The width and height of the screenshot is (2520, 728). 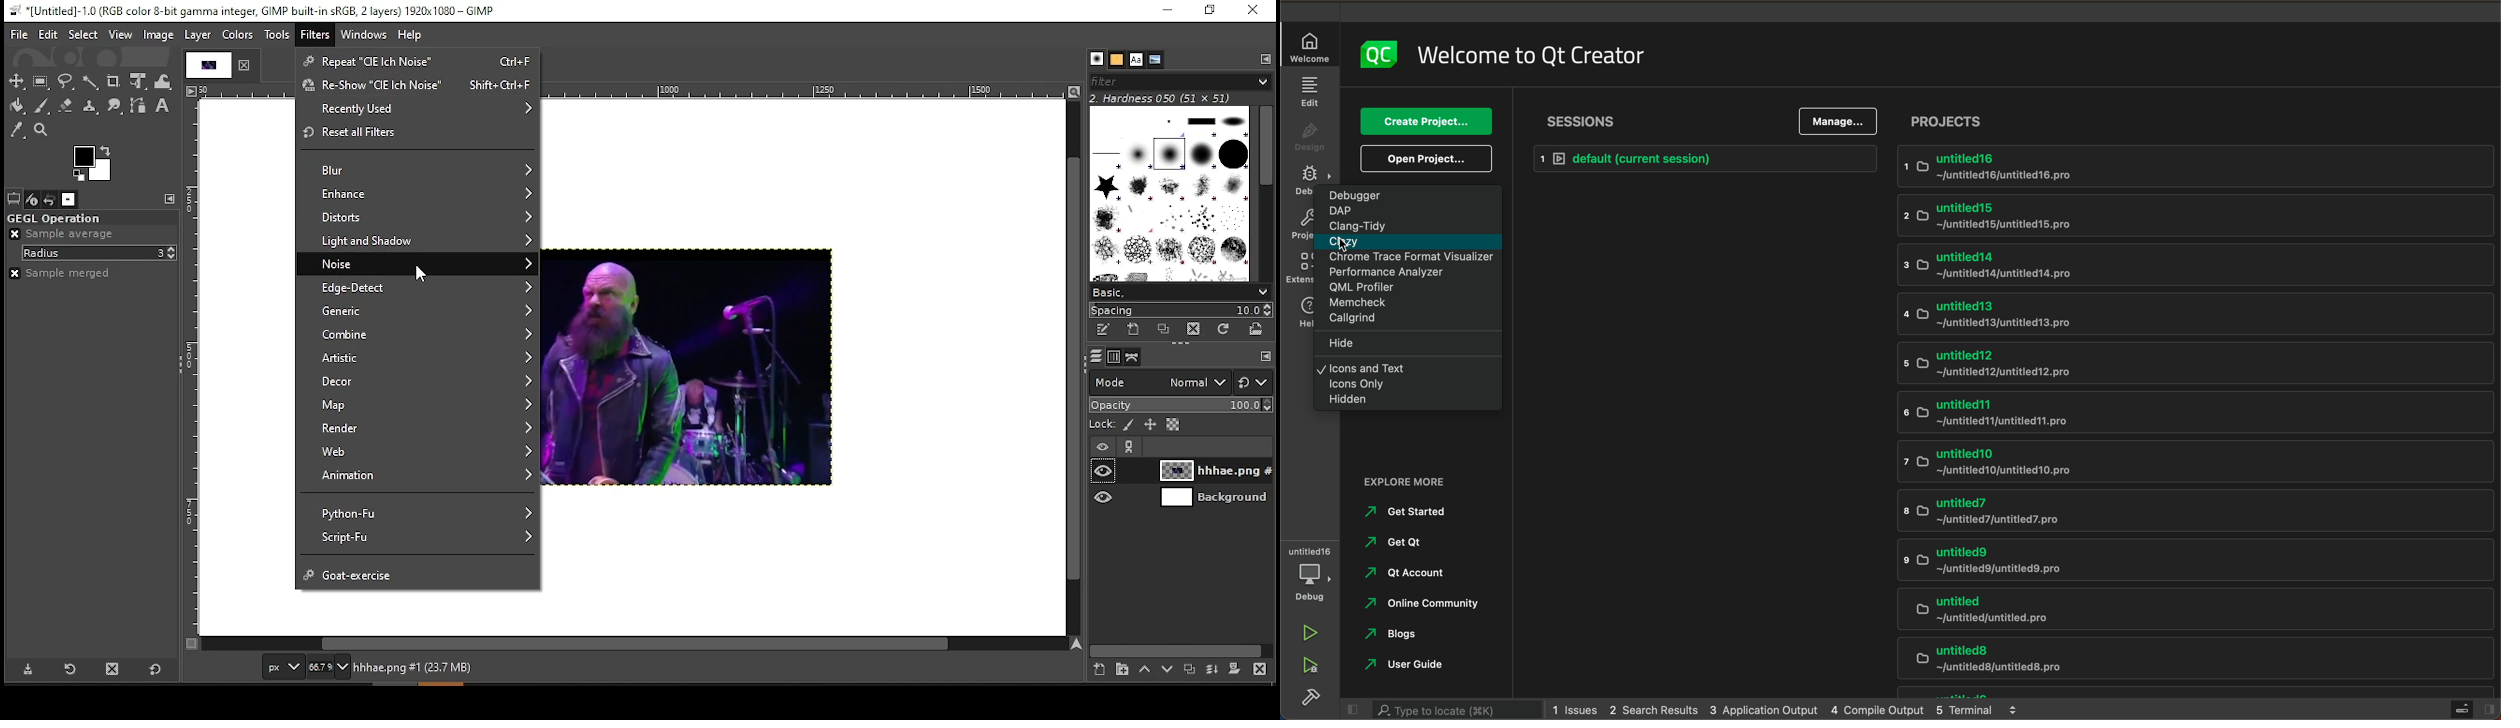 I want to click on artistic, so click(x=416, y=360).